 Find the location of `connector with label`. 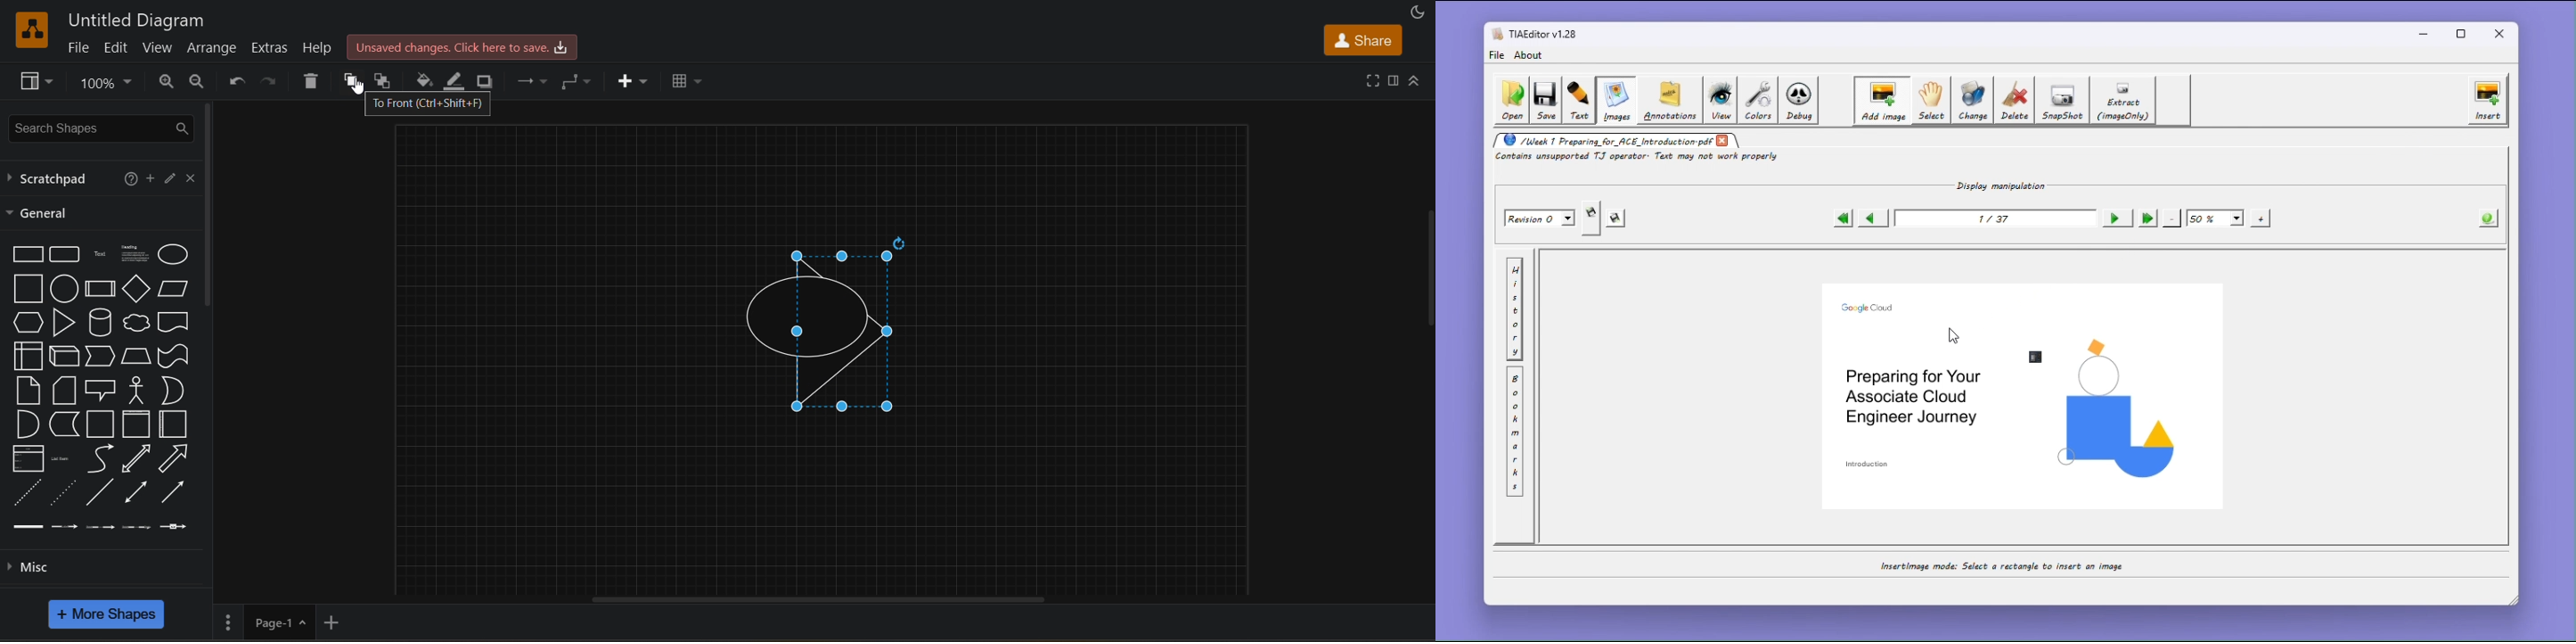

connector with label is located at coordinates (64, 526).